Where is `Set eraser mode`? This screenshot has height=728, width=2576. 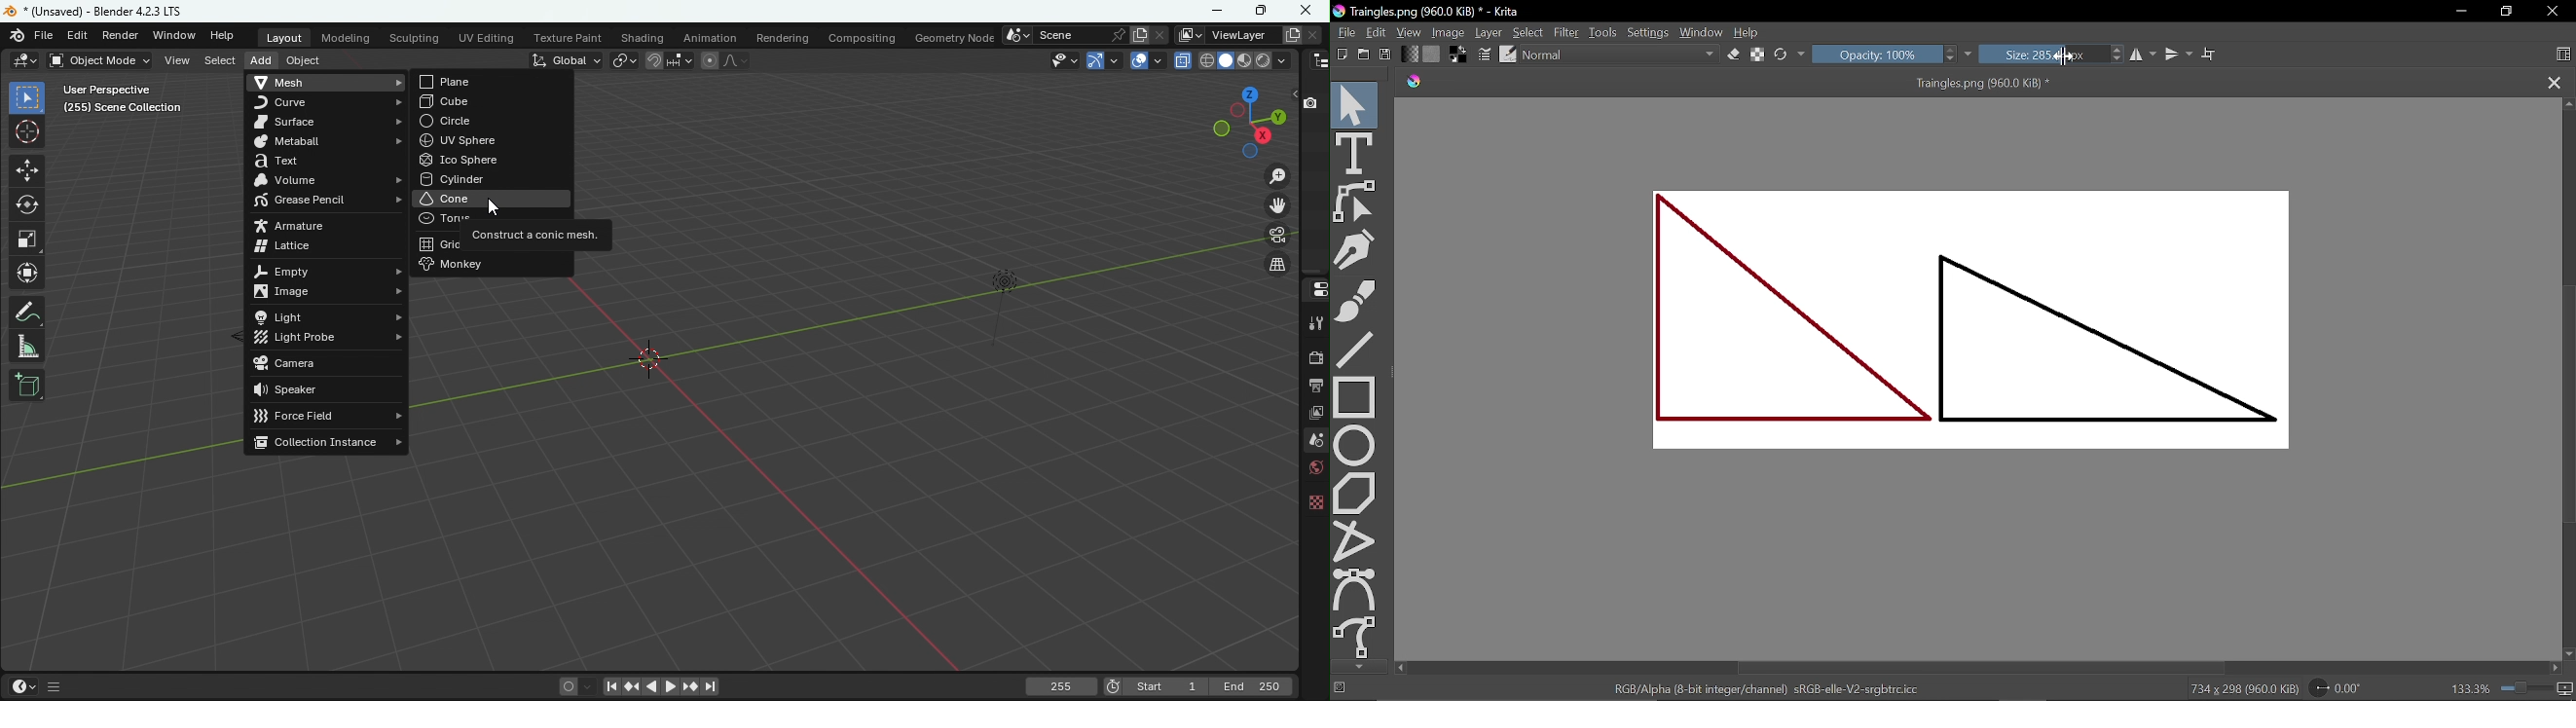 Set eraser mode is located at coordinates (1733, 55).